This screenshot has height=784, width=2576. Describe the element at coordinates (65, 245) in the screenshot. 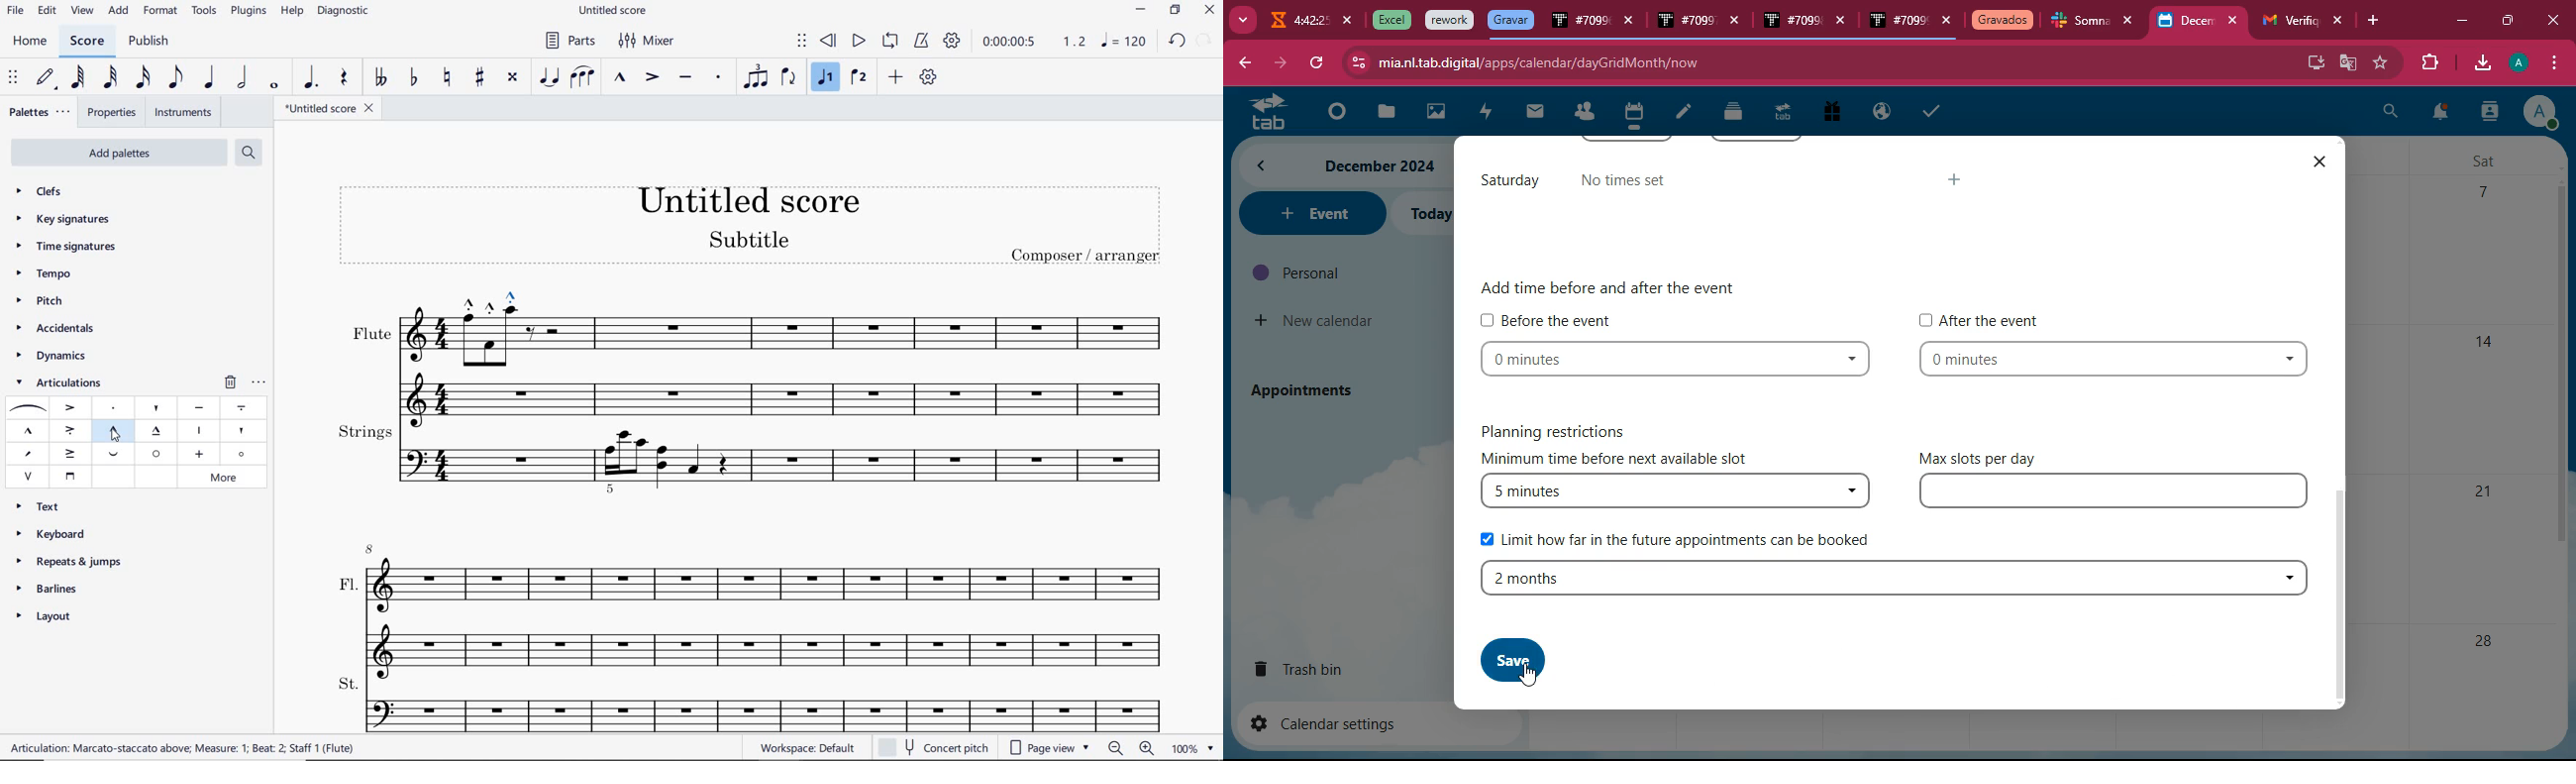

I see `time signatures` at that location.